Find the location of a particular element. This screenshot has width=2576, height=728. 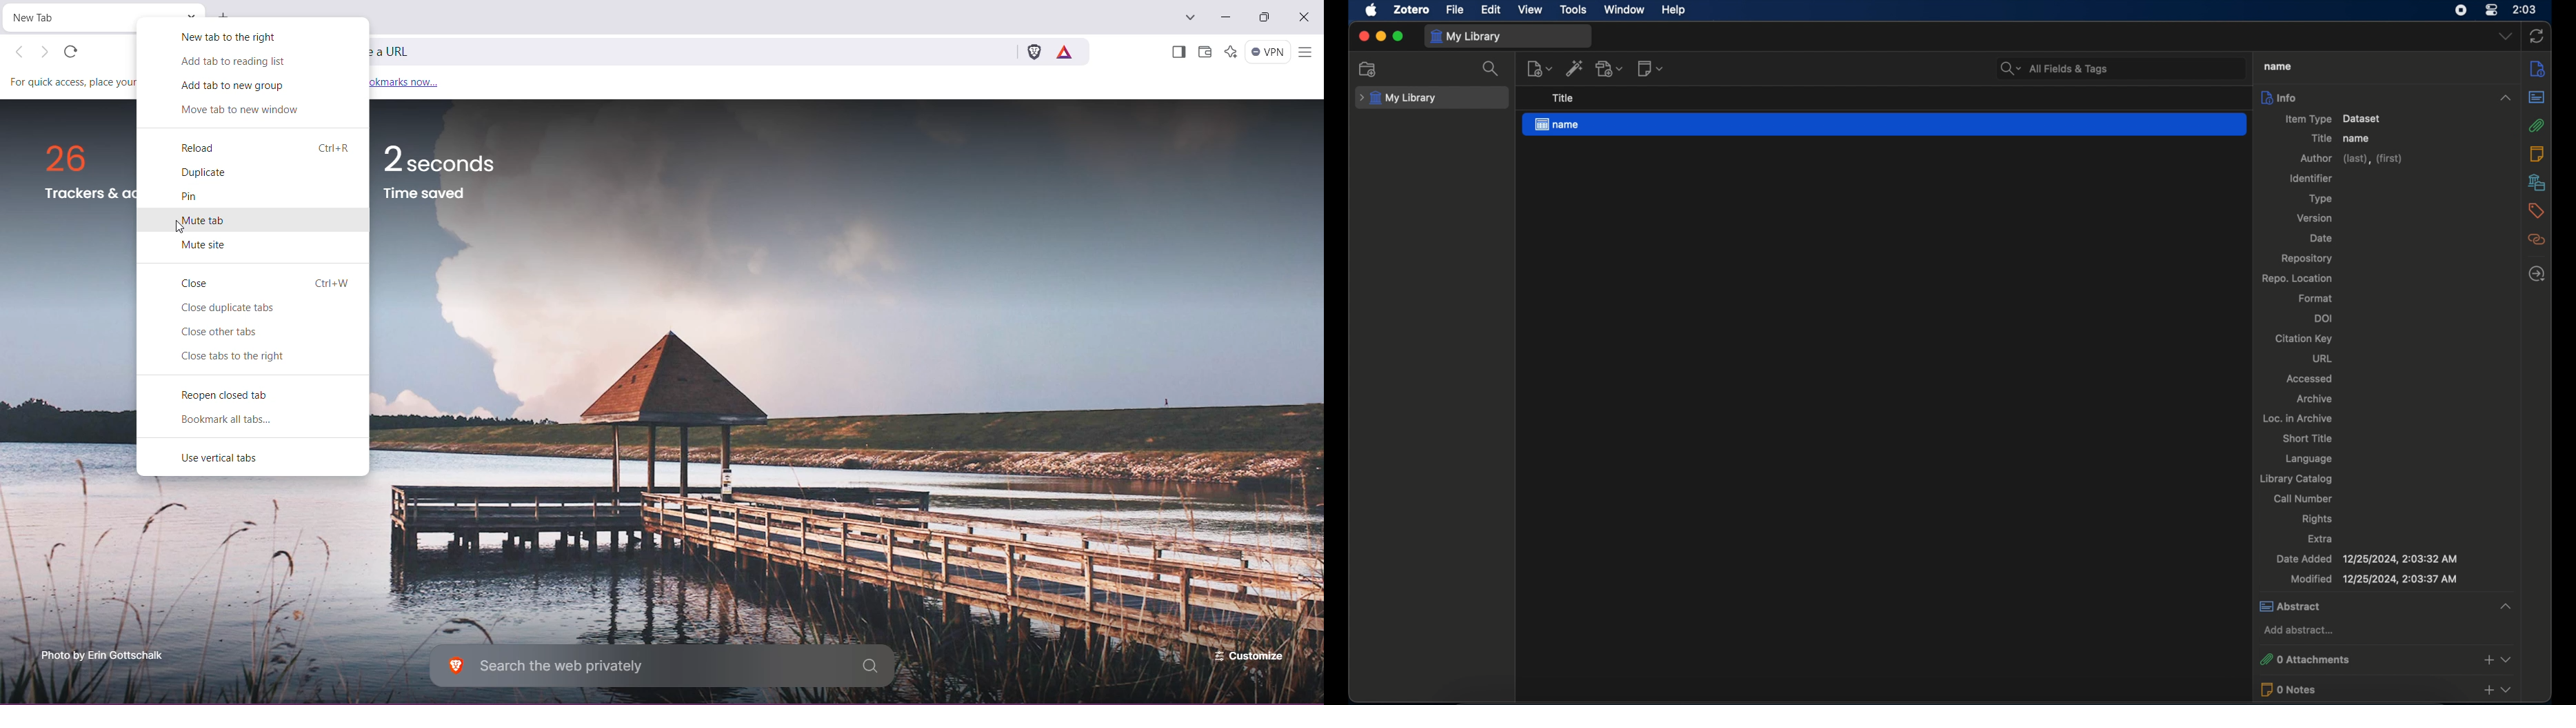

Mute tab is located at coordinates (208, 246).